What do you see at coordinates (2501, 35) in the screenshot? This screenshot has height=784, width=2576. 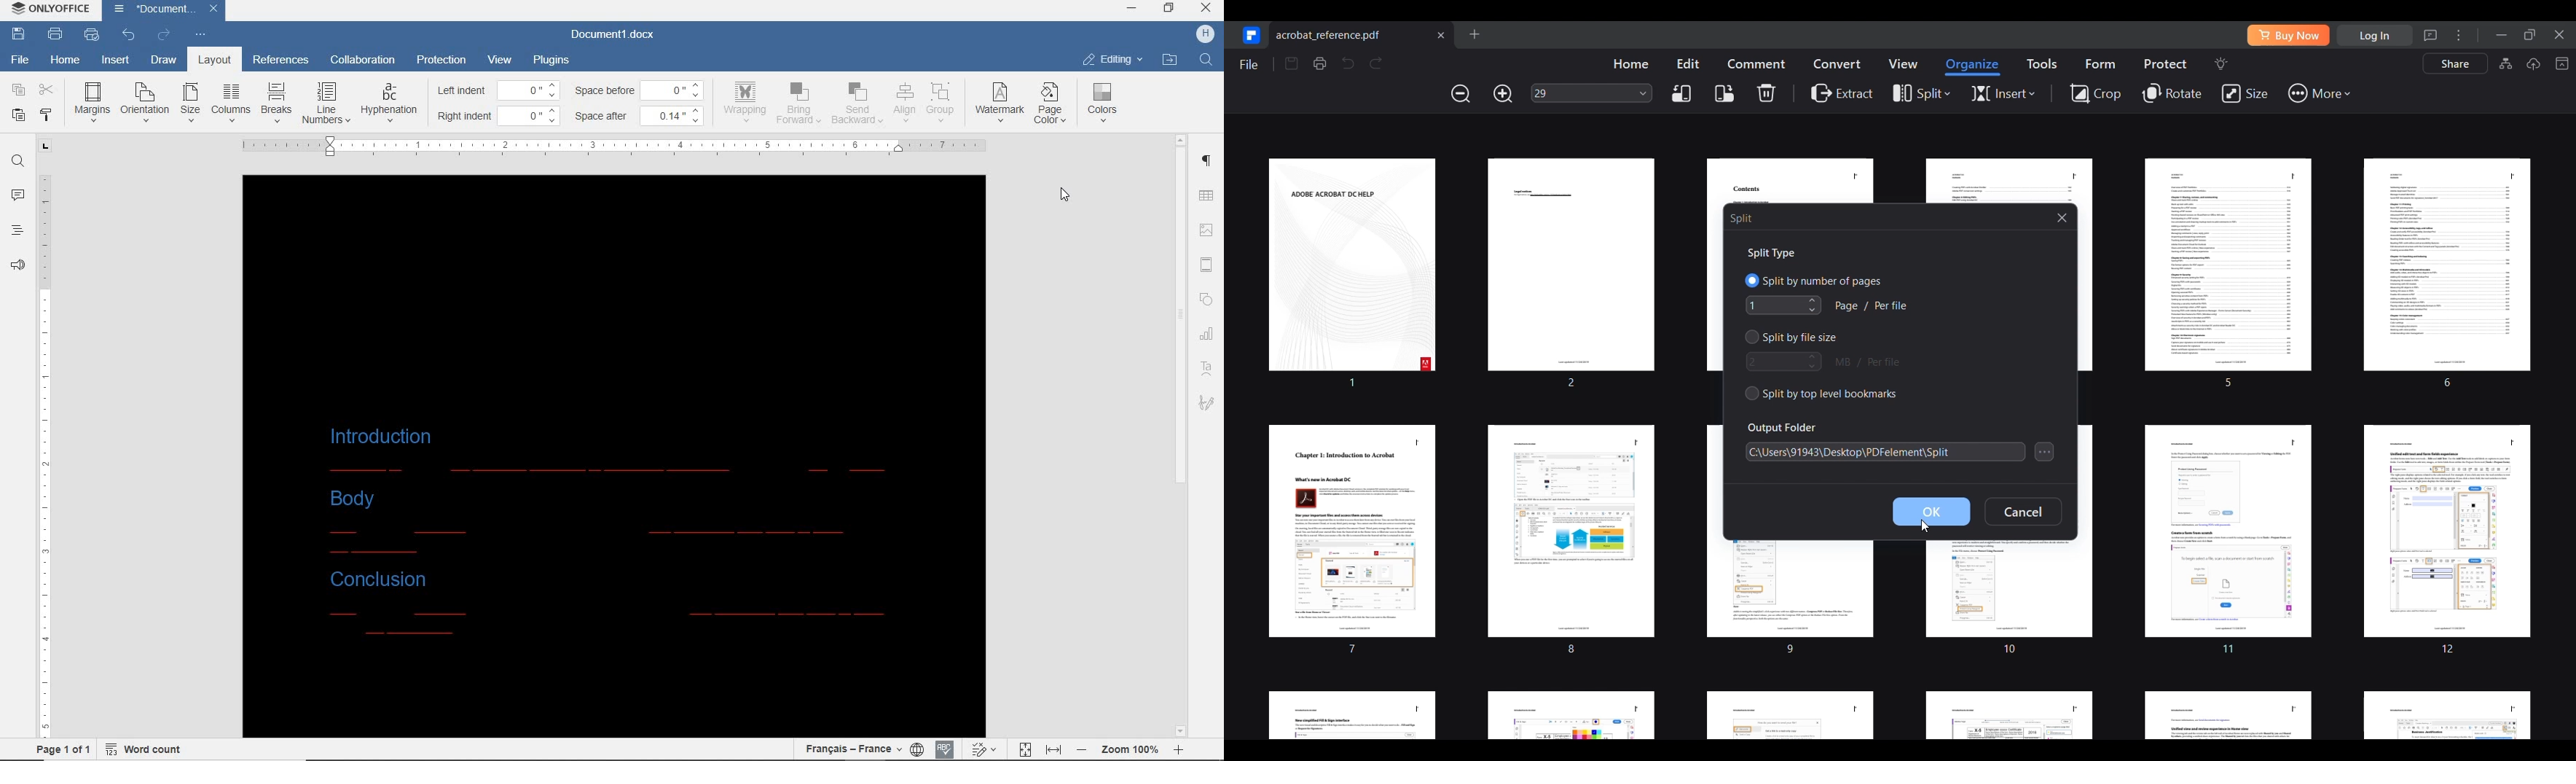 I see `Minimize` at bounding box center [2501, 35].